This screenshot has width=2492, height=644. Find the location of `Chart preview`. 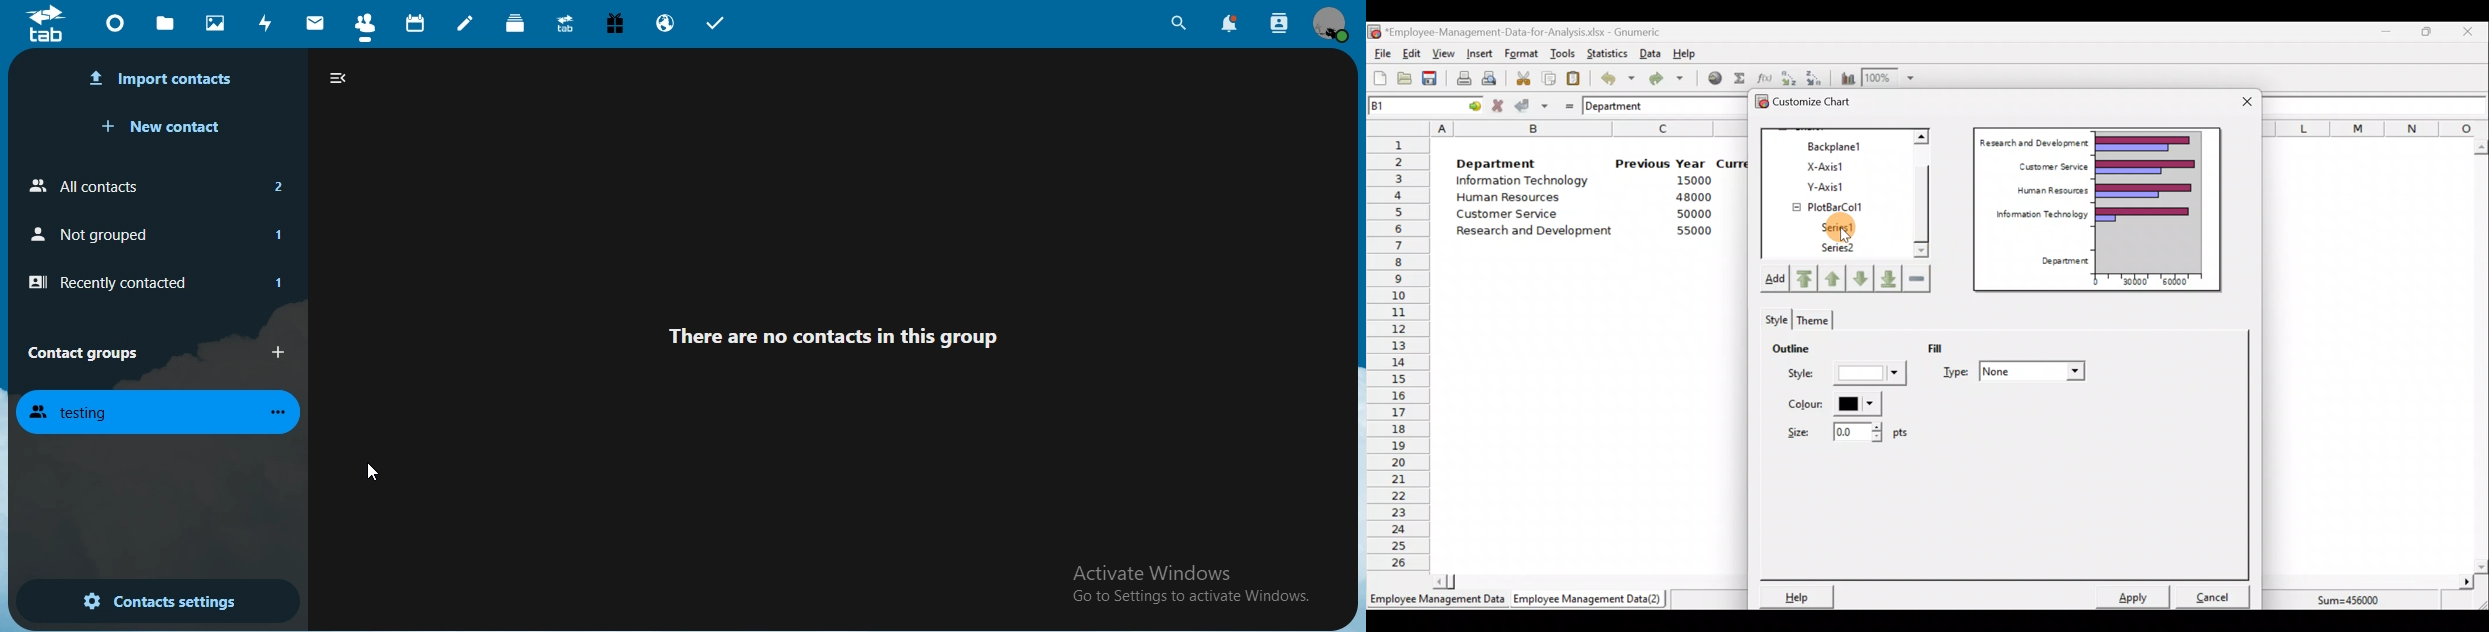

Chart preview is located at coordinates (2157, 201).